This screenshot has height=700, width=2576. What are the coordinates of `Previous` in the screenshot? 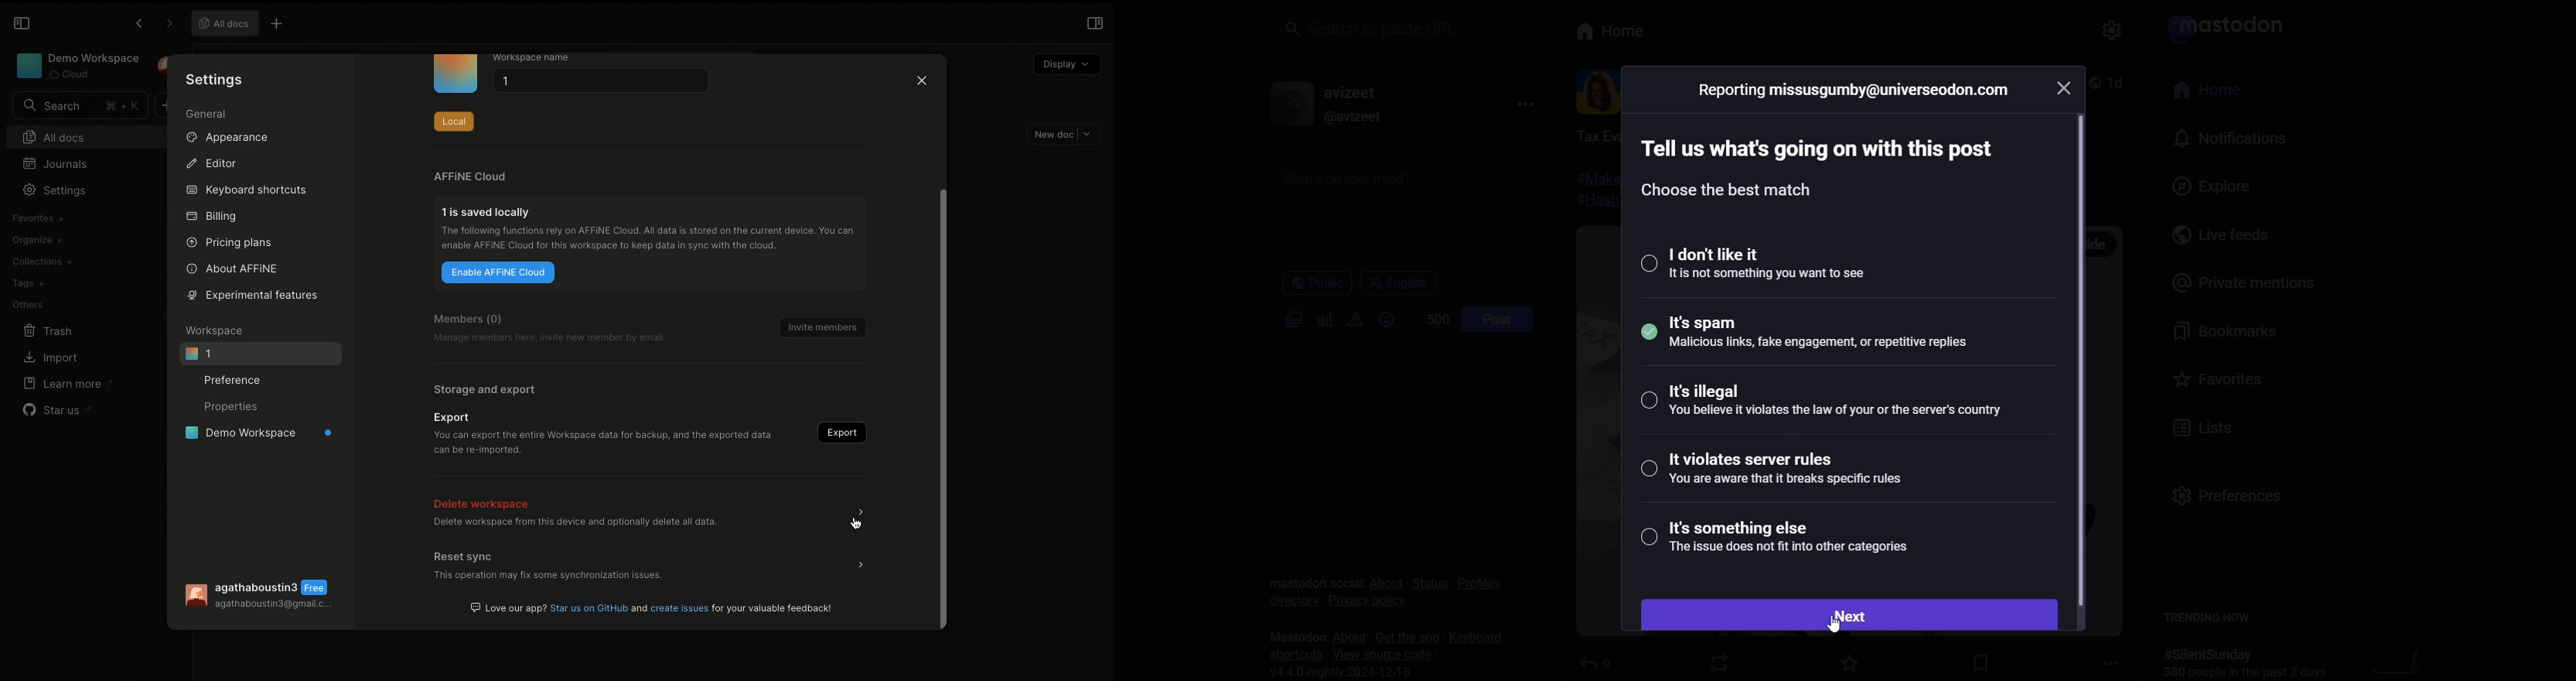 It's located at (137, 26).